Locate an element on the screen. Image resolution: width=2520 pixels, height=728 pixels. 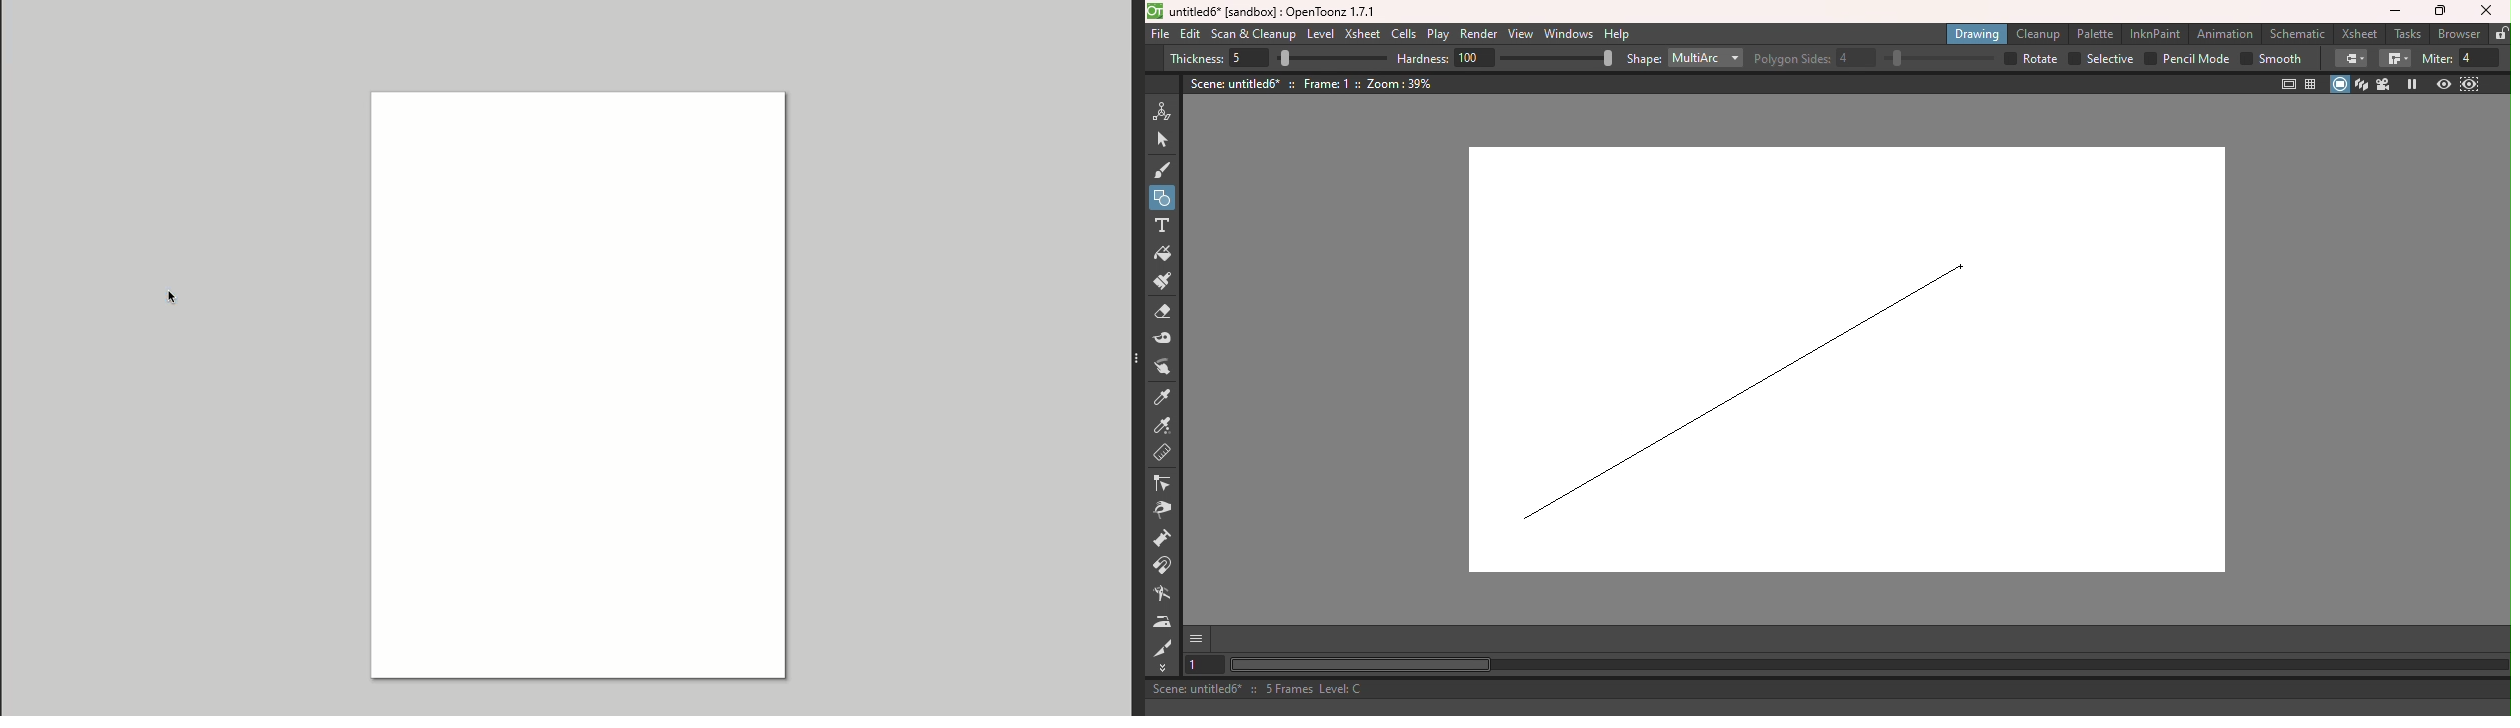
Tasks is located at coordinates (2405, 33).